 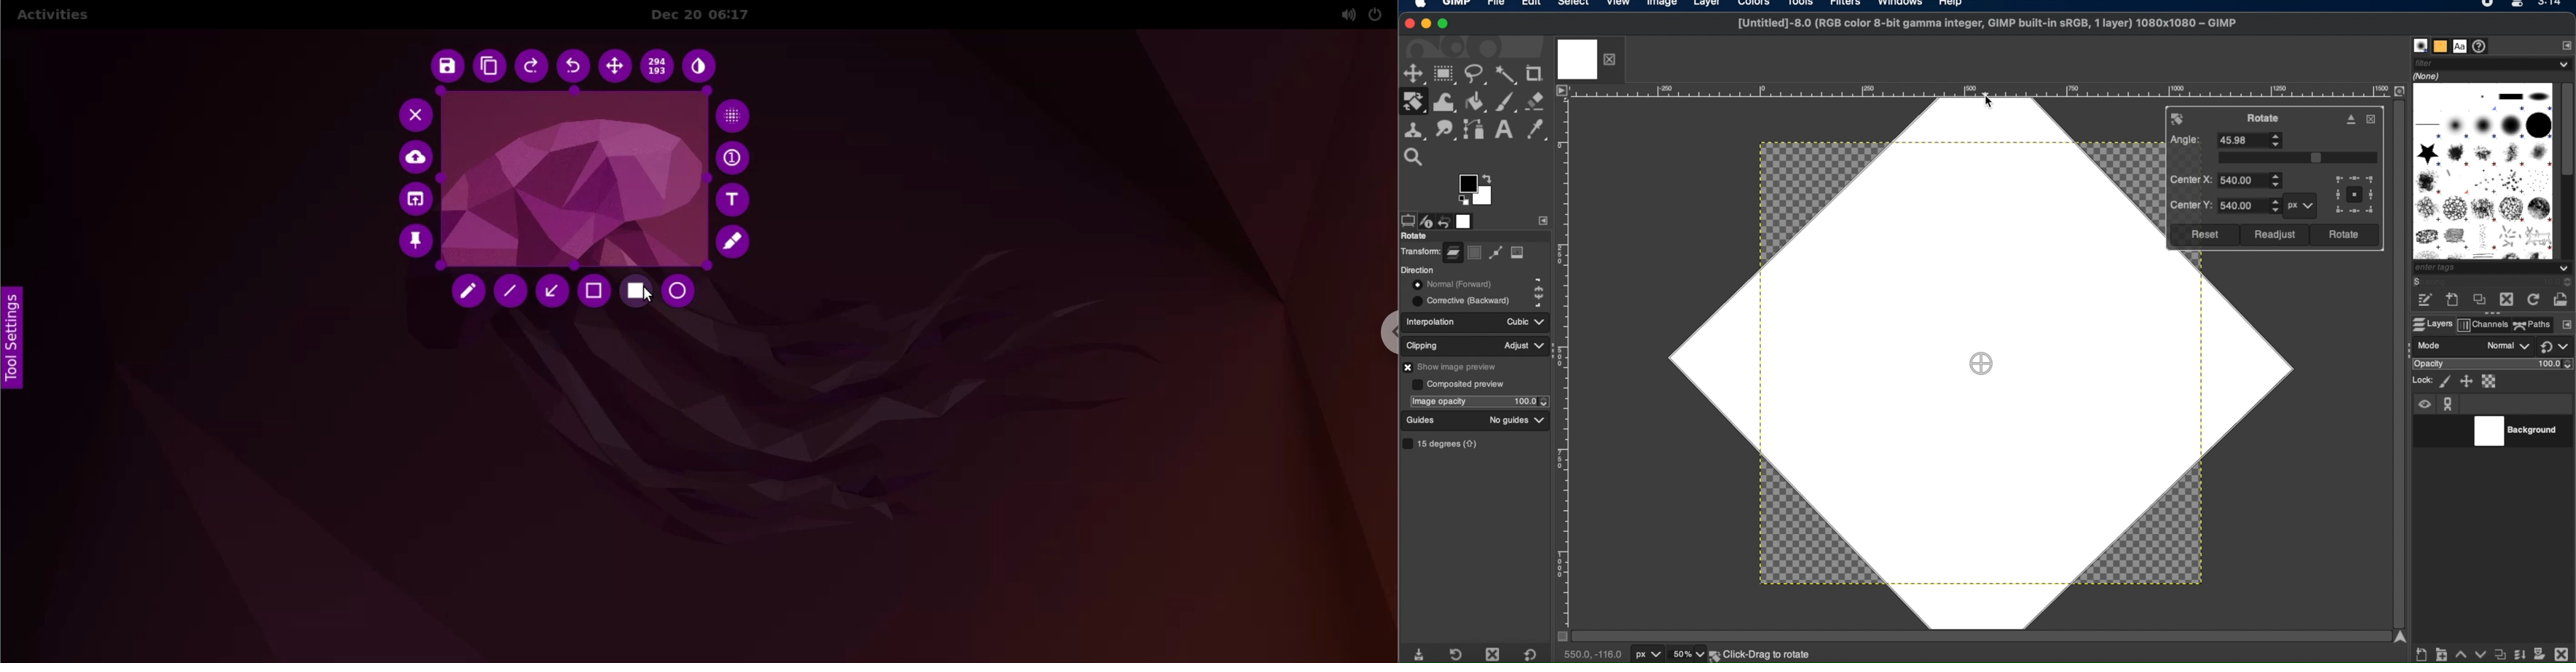 What do you see at coordinates (1458, 653) in the screenshot?
I see `restore tool preset` at bounding box center [1458, 653].